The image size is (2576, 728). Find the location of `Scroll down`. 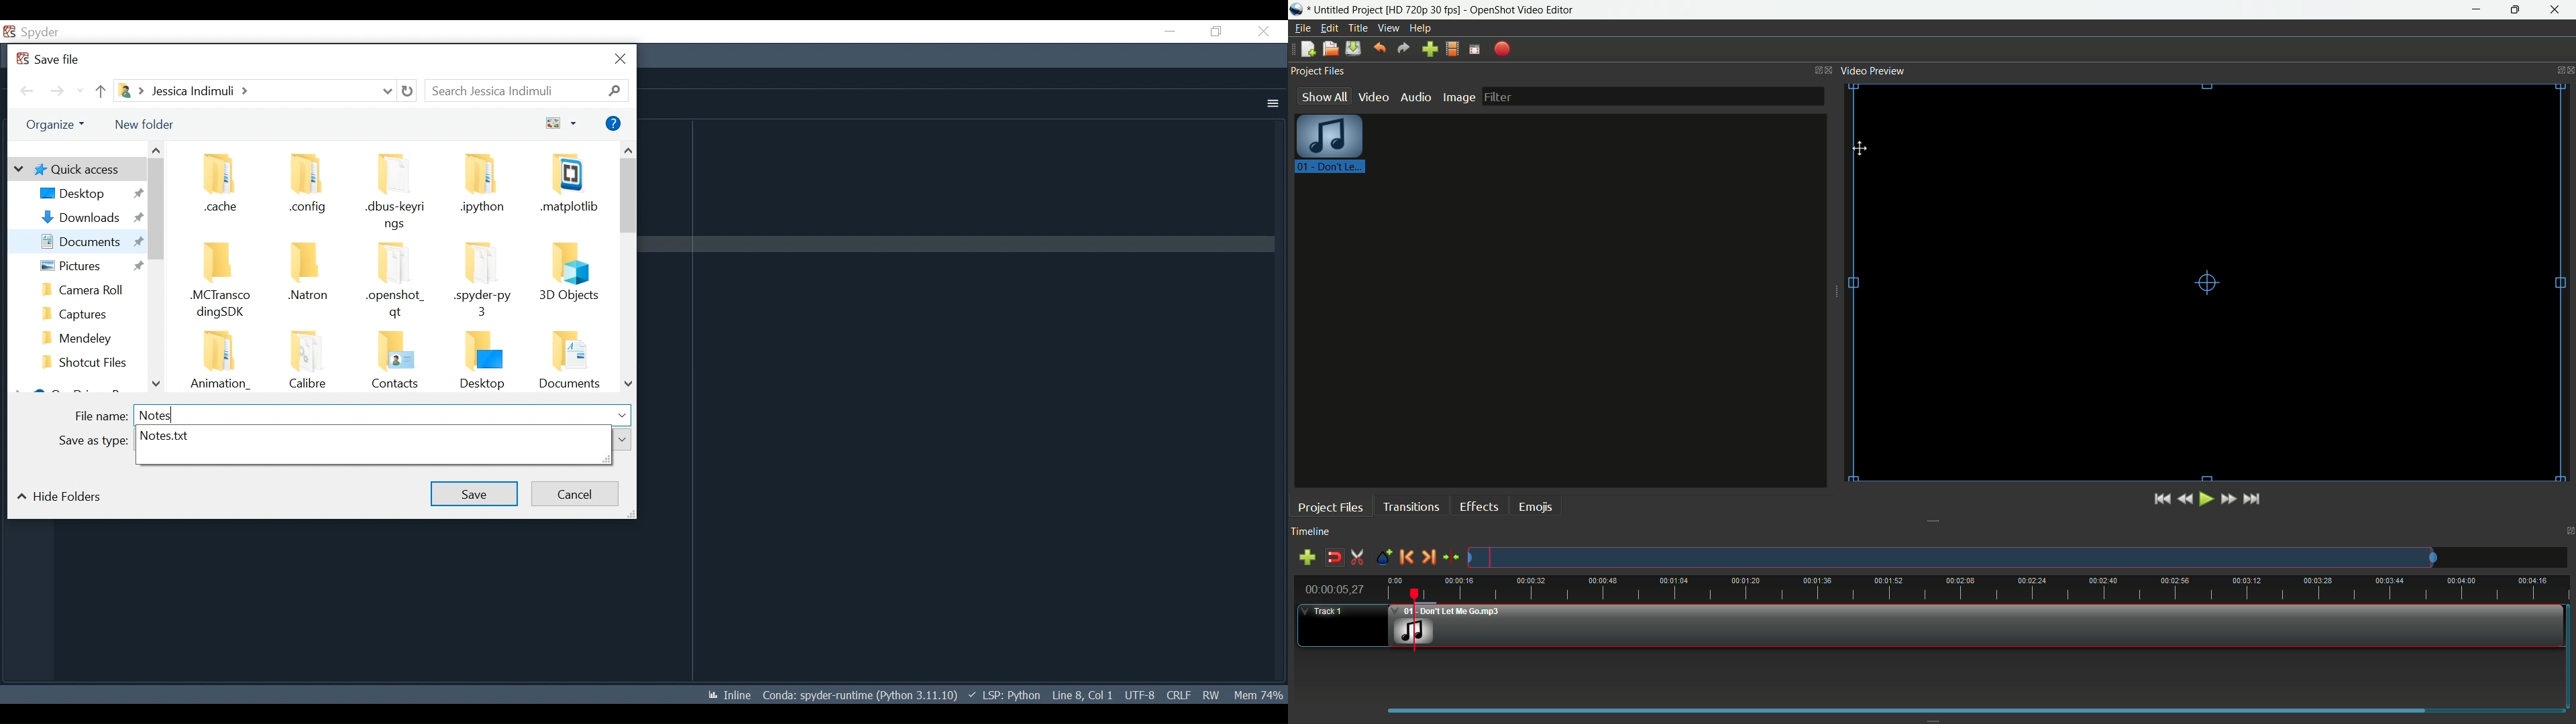

Scroll down is located at coordinates (629, 383).